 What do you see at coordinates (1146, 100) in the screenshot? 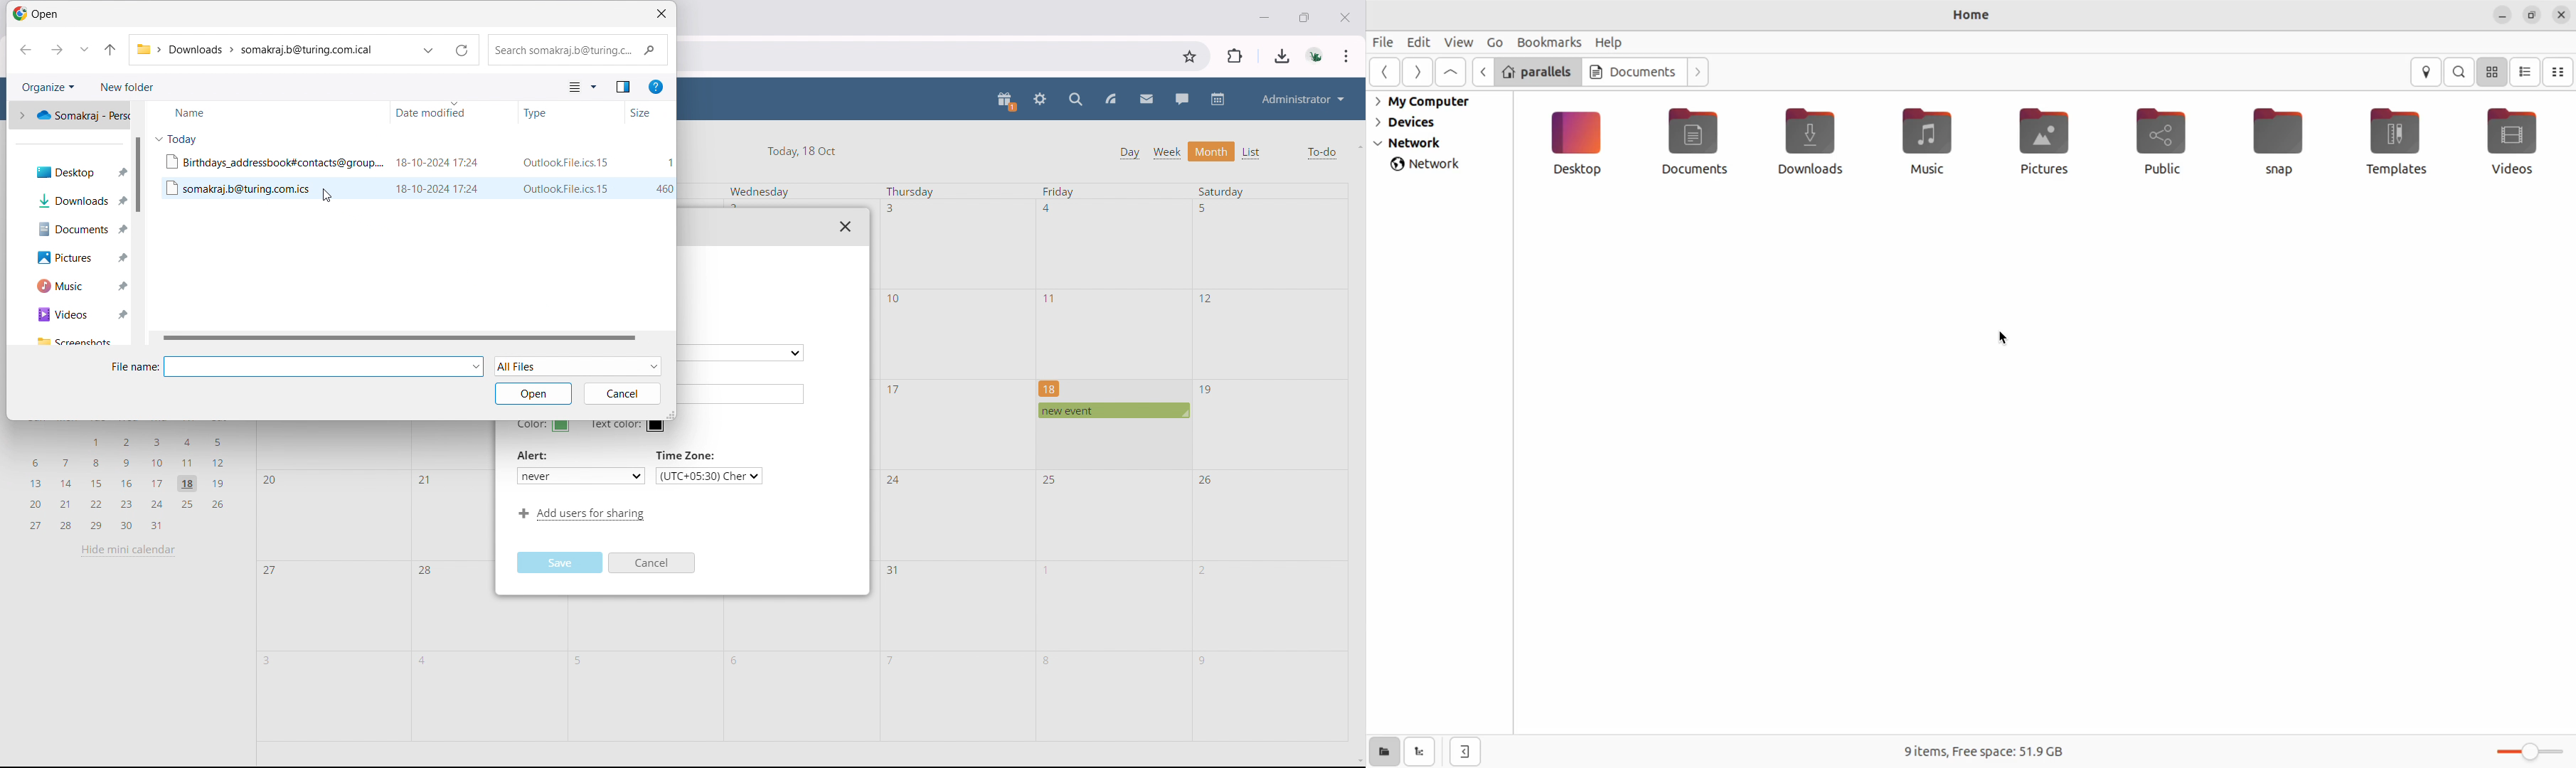
I see `mail` at bounding box center [1146, 100].